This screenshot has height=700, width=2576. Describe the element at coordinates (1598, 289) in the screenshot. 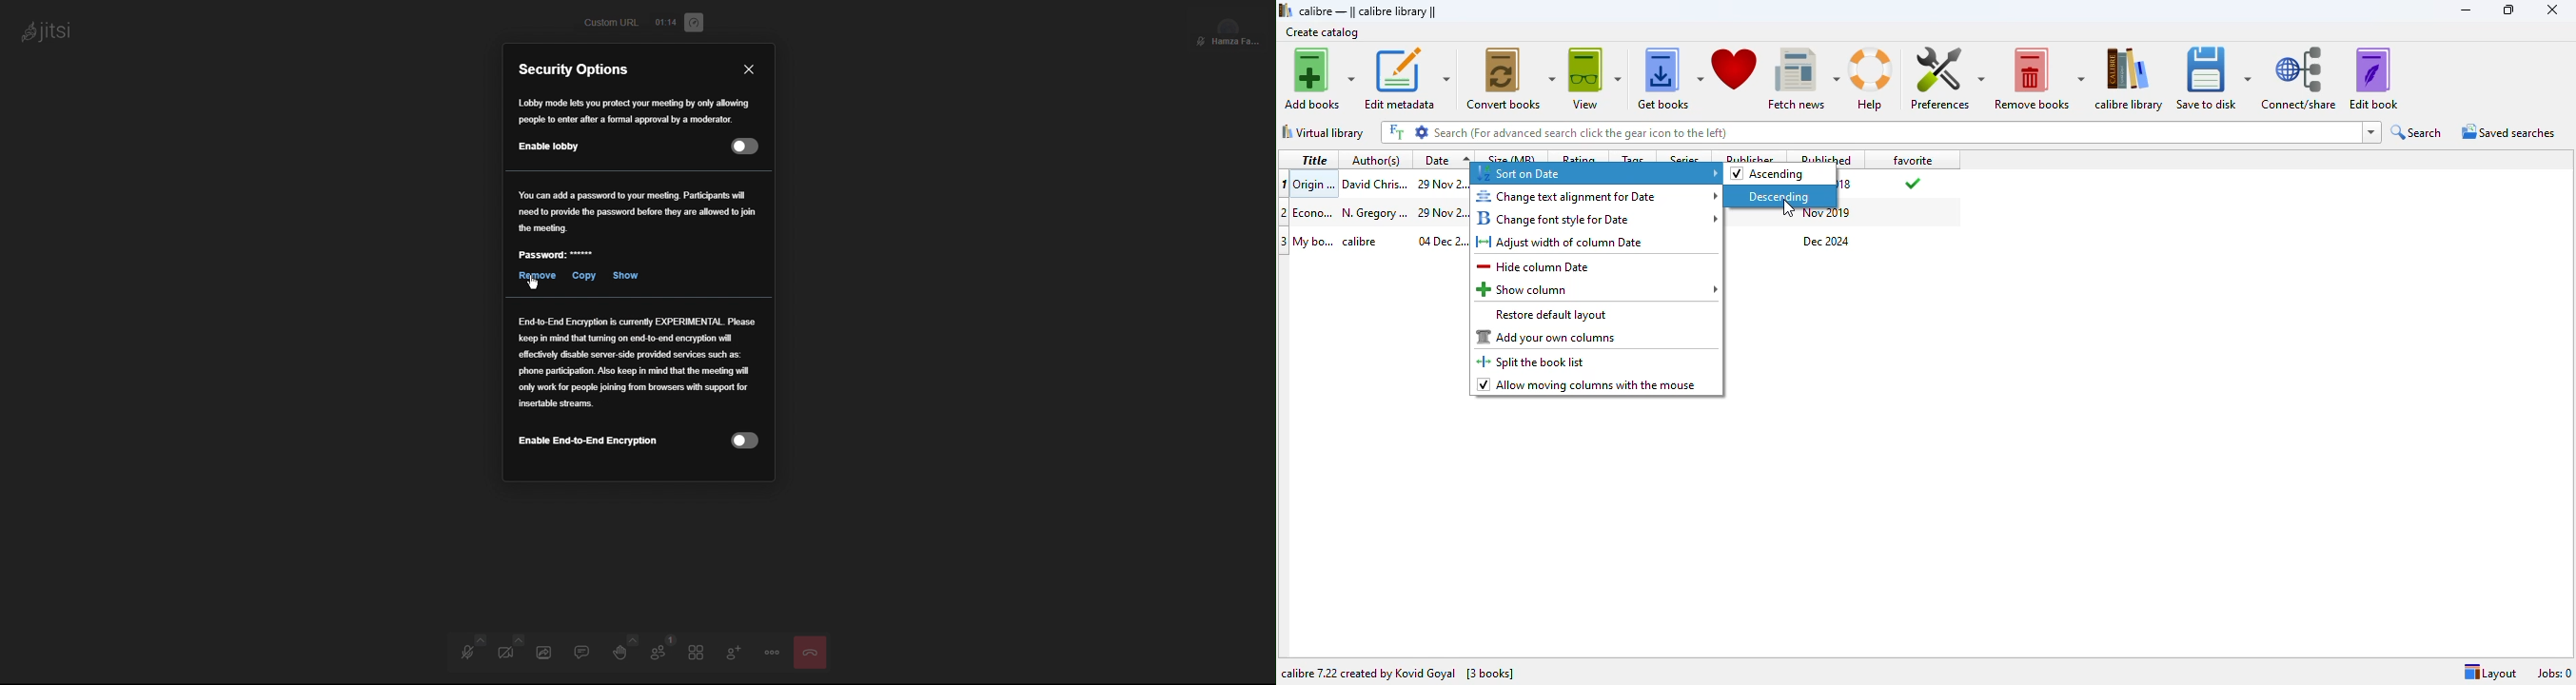

I see `show column` at that location.